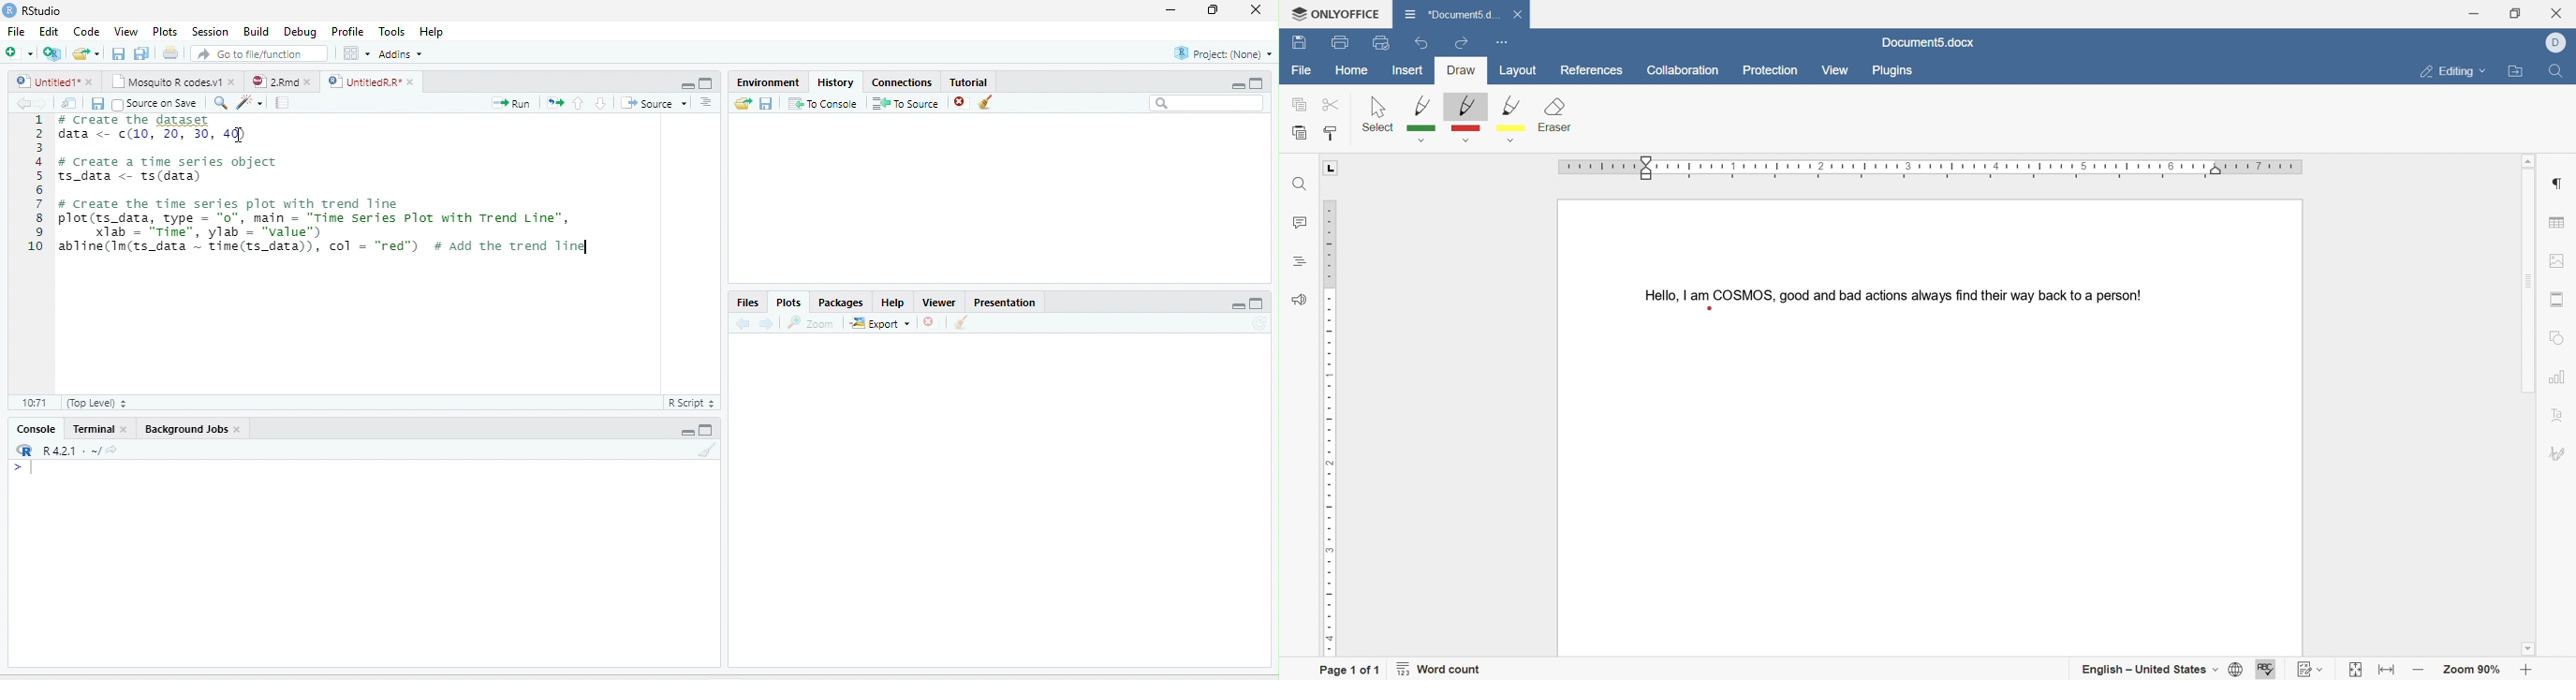 Image resolution: width=2576 pixels, height=700 pixels. Describe the element at coordinates (1890, 293) in the screenshot. I see `Hello, I am COSMIS, good and bad actions always find their way back to a person!` at that location.